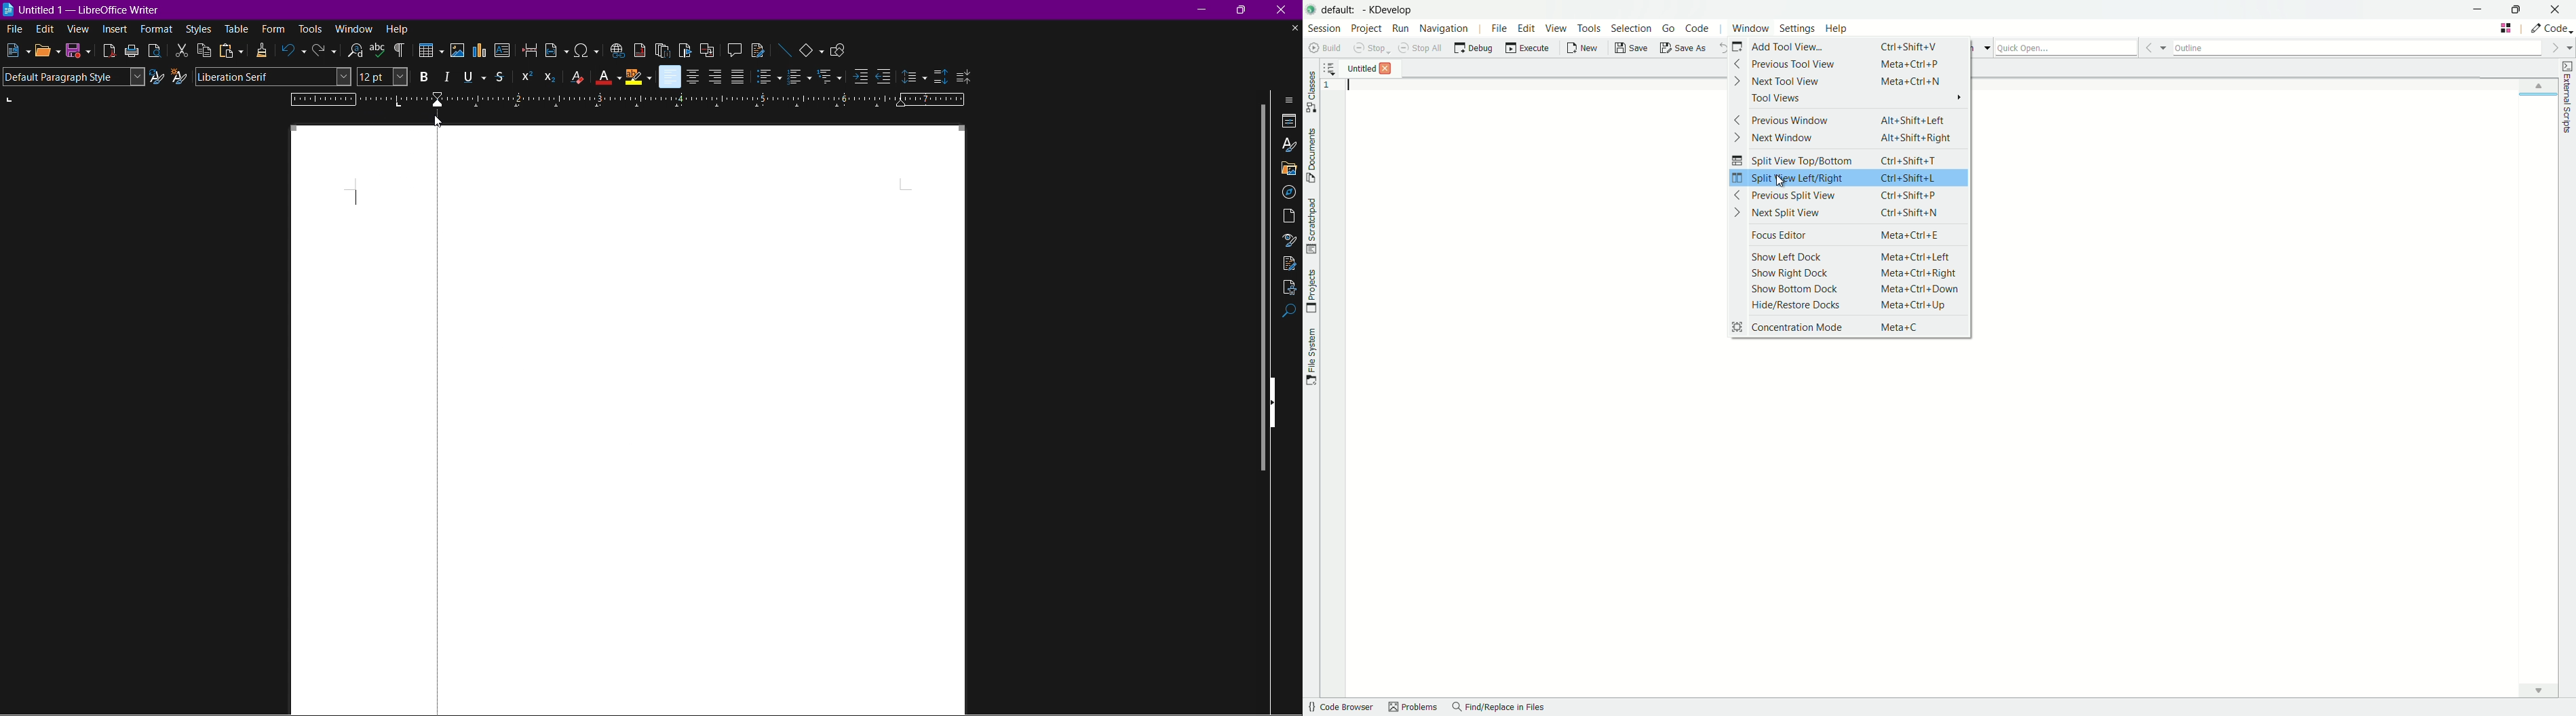 The height and width of the screenshot is (728, 2576). What do you see at coordinates (204, 51) in the screenshot?
I see `Copy ` at bounding box center [204, 51].